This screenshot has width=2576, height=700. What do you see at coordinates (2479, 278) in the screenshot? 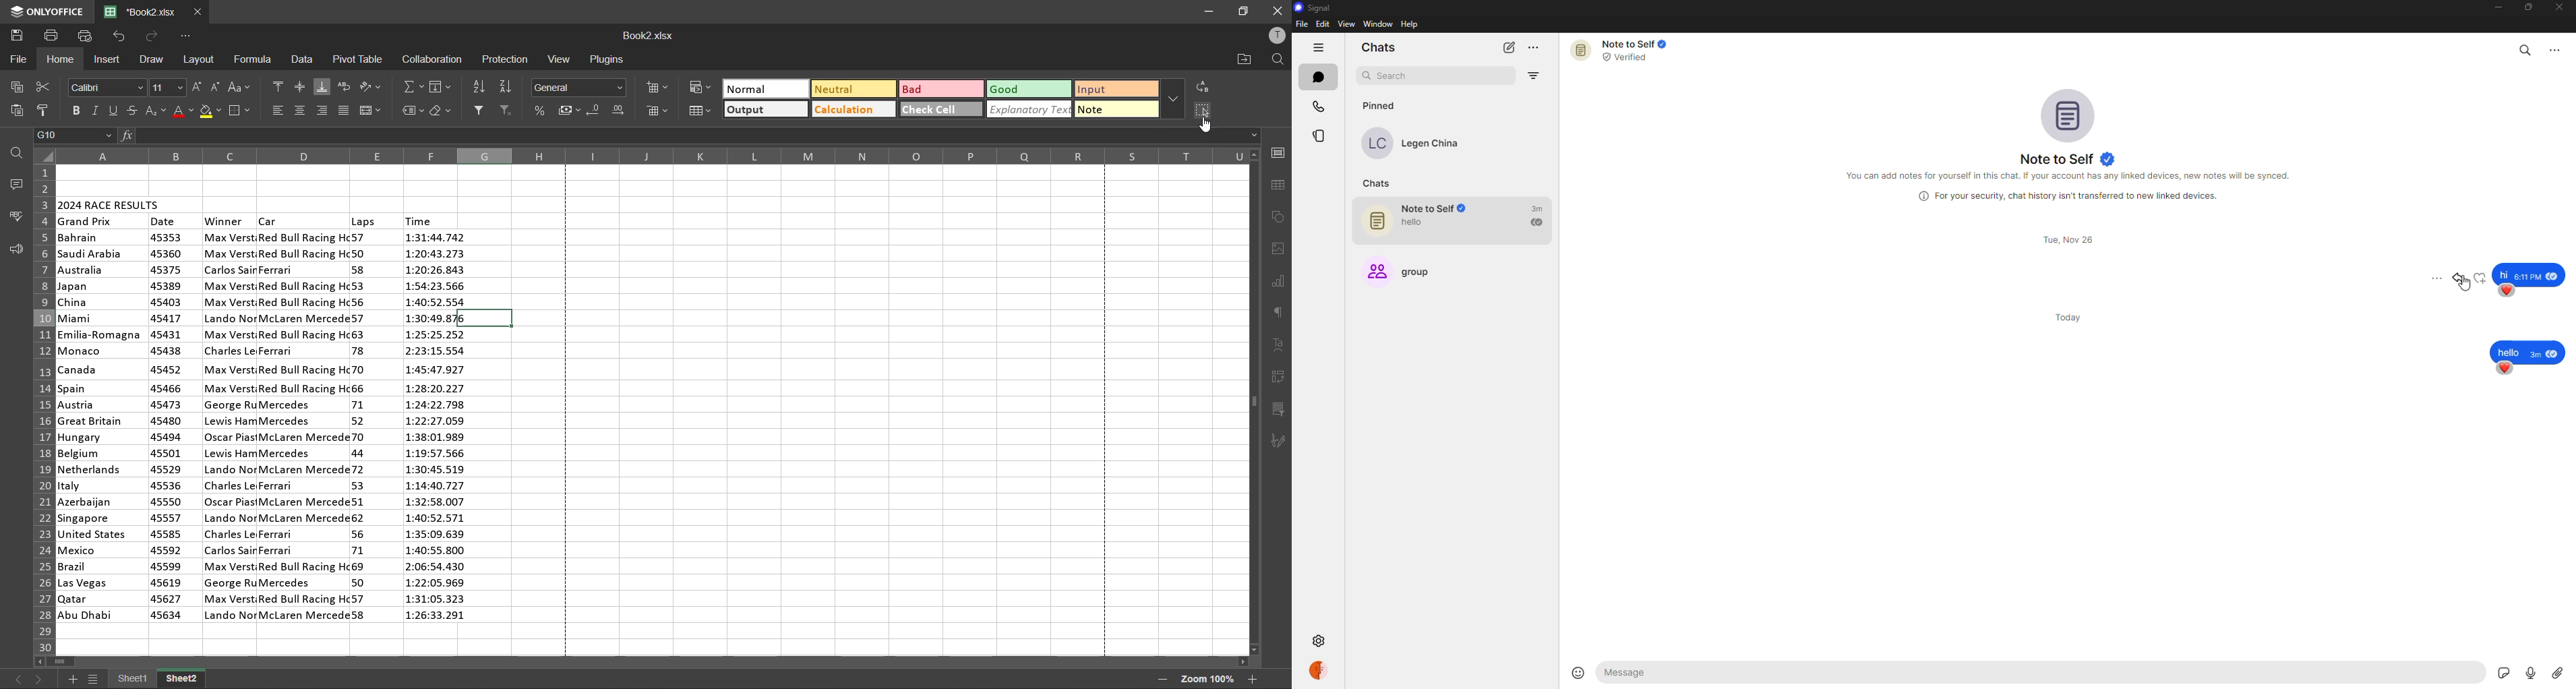
I see `reaction` at bounding box center [2479, 278].